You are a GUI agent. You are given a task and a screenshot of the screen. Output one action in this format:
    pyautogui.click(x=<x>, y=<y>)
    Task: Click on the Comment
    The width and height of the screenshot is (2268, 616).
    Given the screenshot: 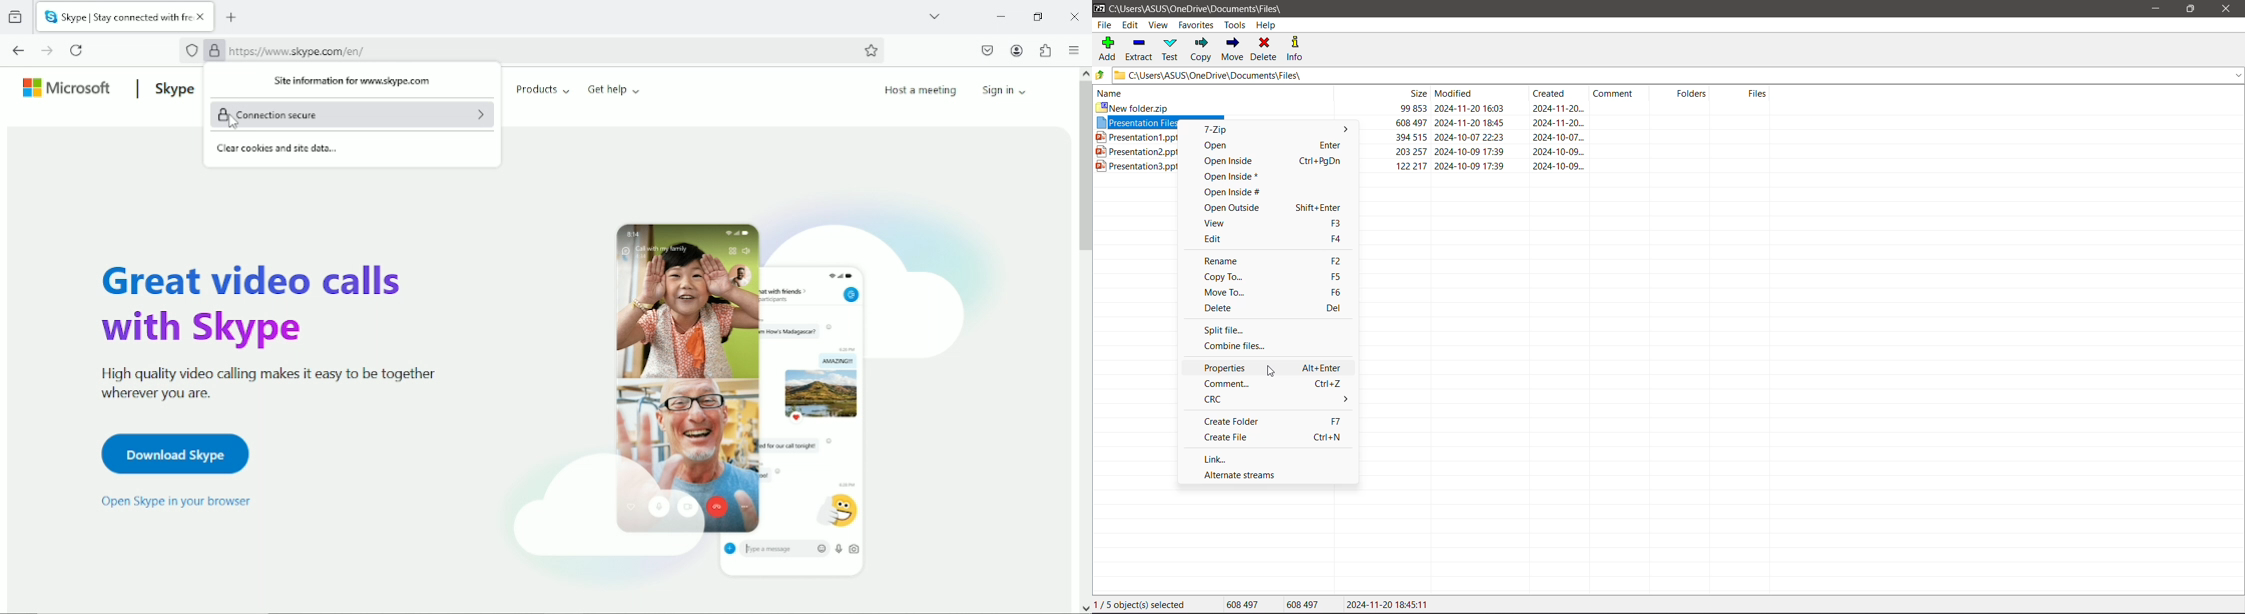 What is the action you would take?
    pyautogui.click(x=1618, y=94)
    